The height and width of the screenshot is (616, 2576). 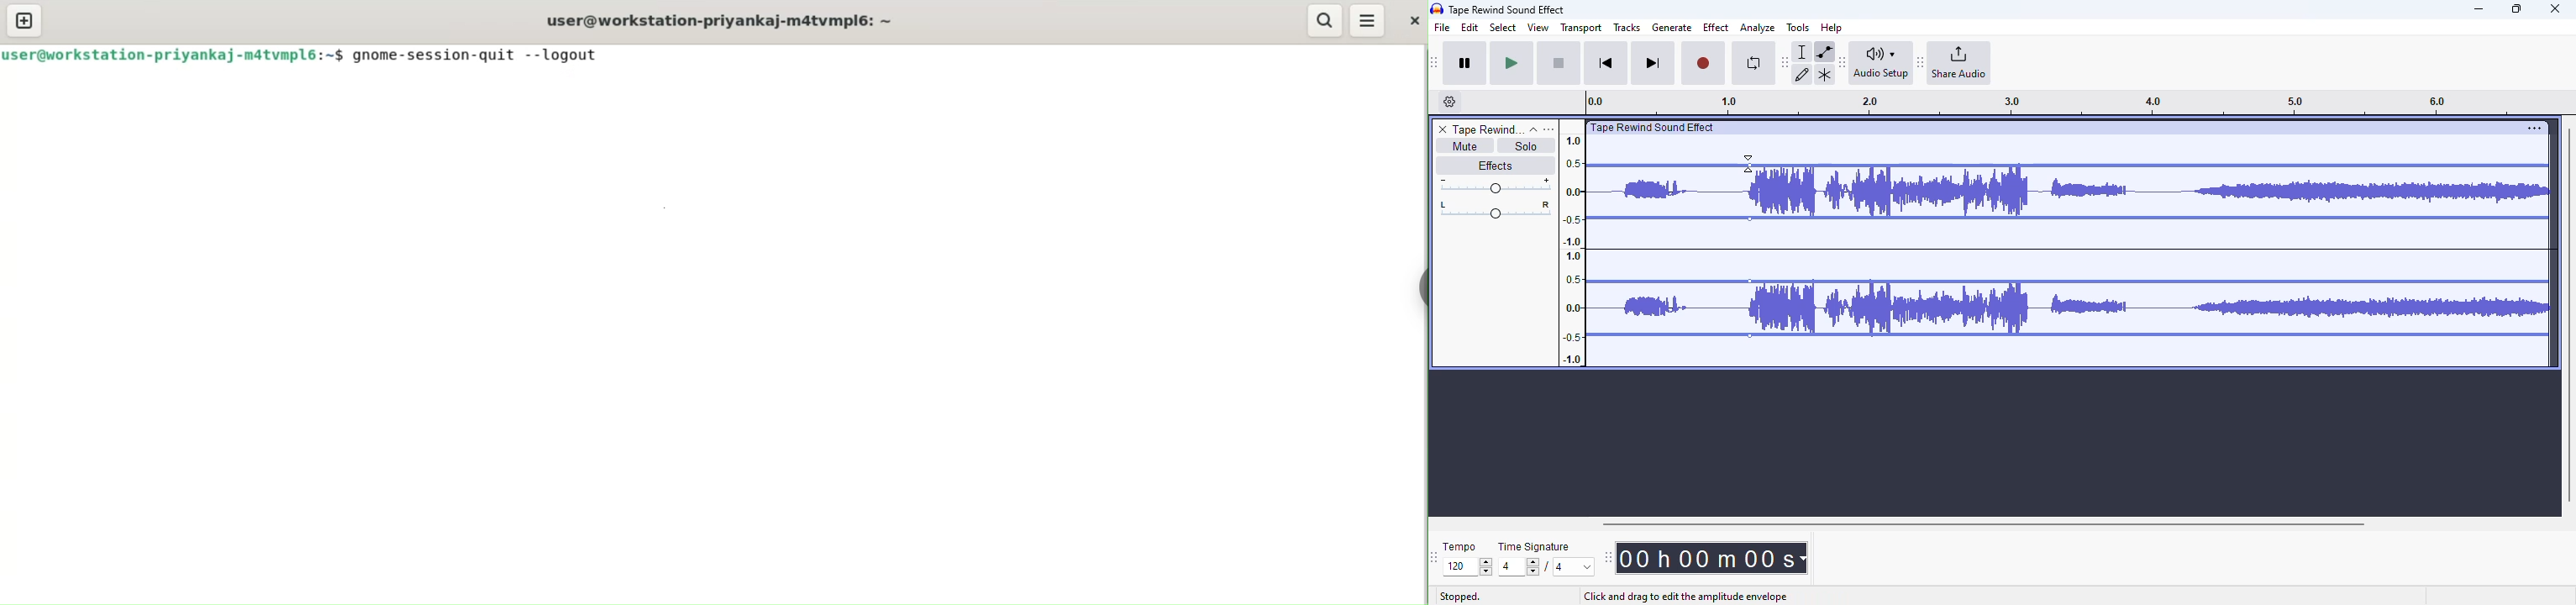 What do you see at coordinates (1672, 28) in the screenshot?
I see `generate` at bounding box center [1672, 28].